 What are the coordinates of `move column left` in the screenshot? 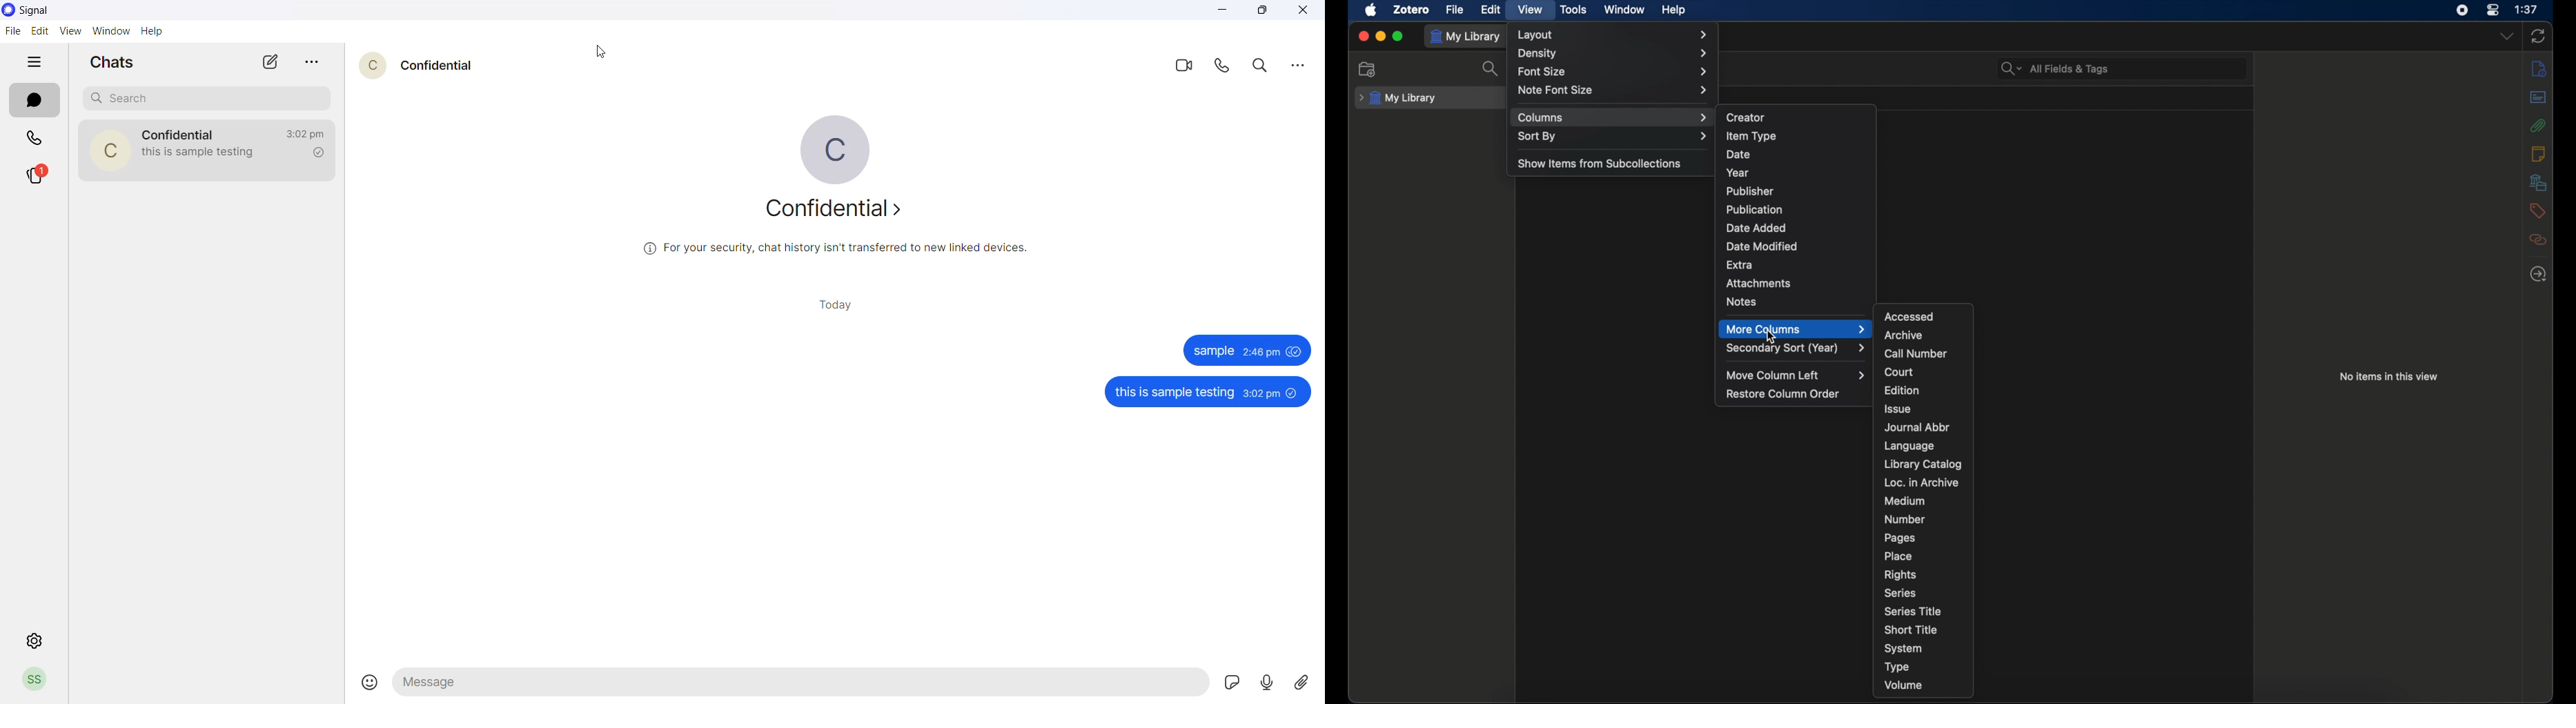 It's located at (1797, 375).